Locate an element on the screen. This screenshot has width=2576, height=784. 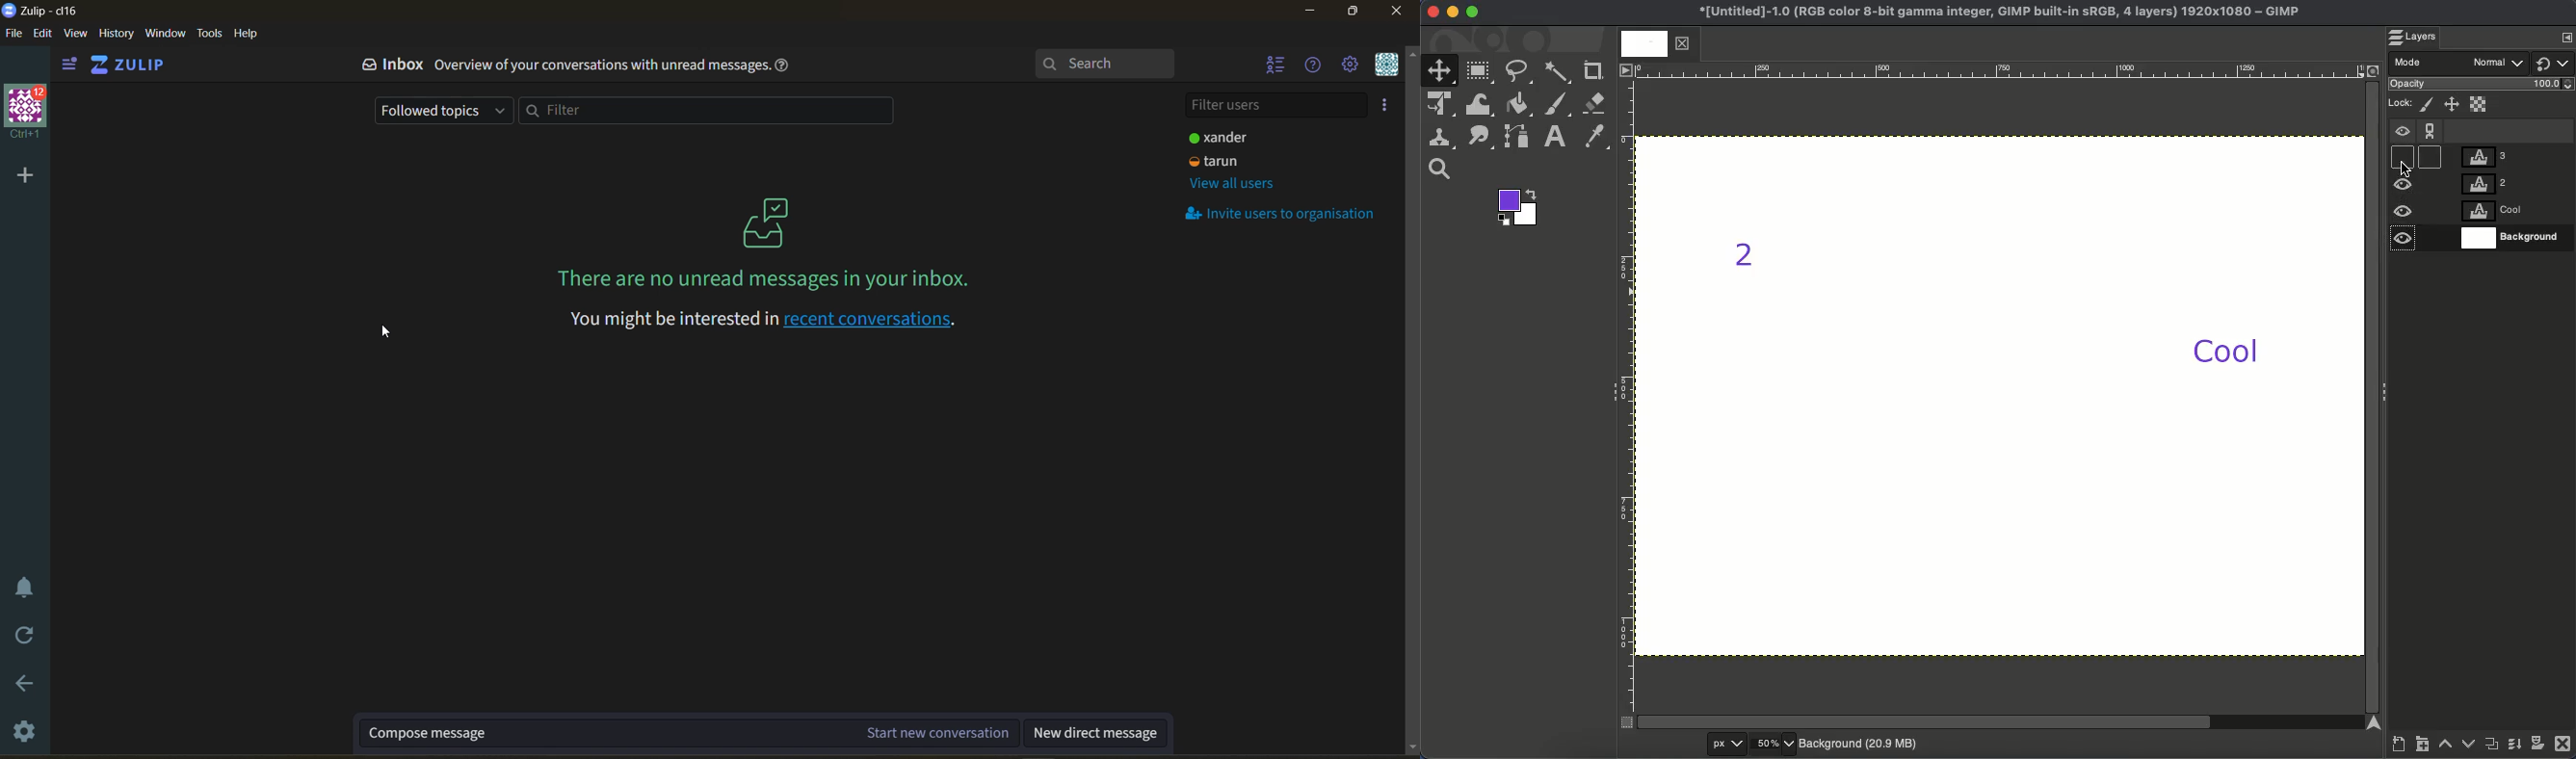
Crop is located at coordinates (1594, 69).